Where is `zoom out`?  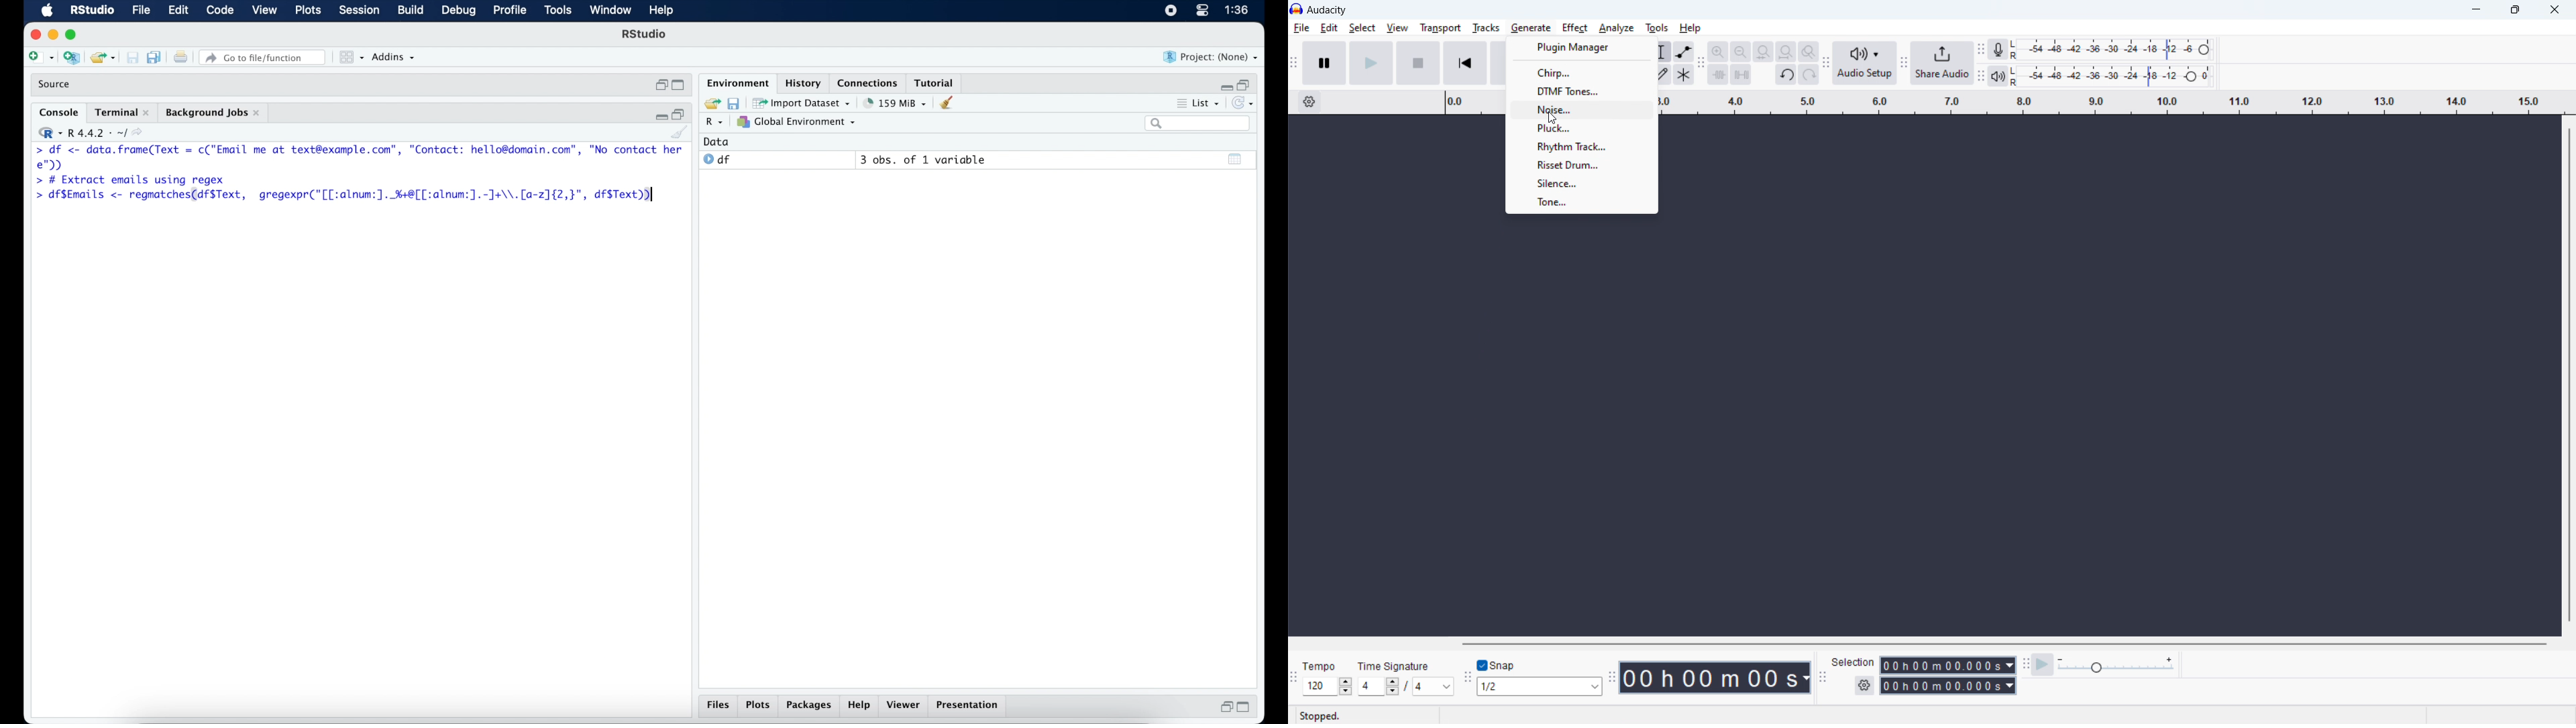
zoom out is located at coordinates (1740, 51).